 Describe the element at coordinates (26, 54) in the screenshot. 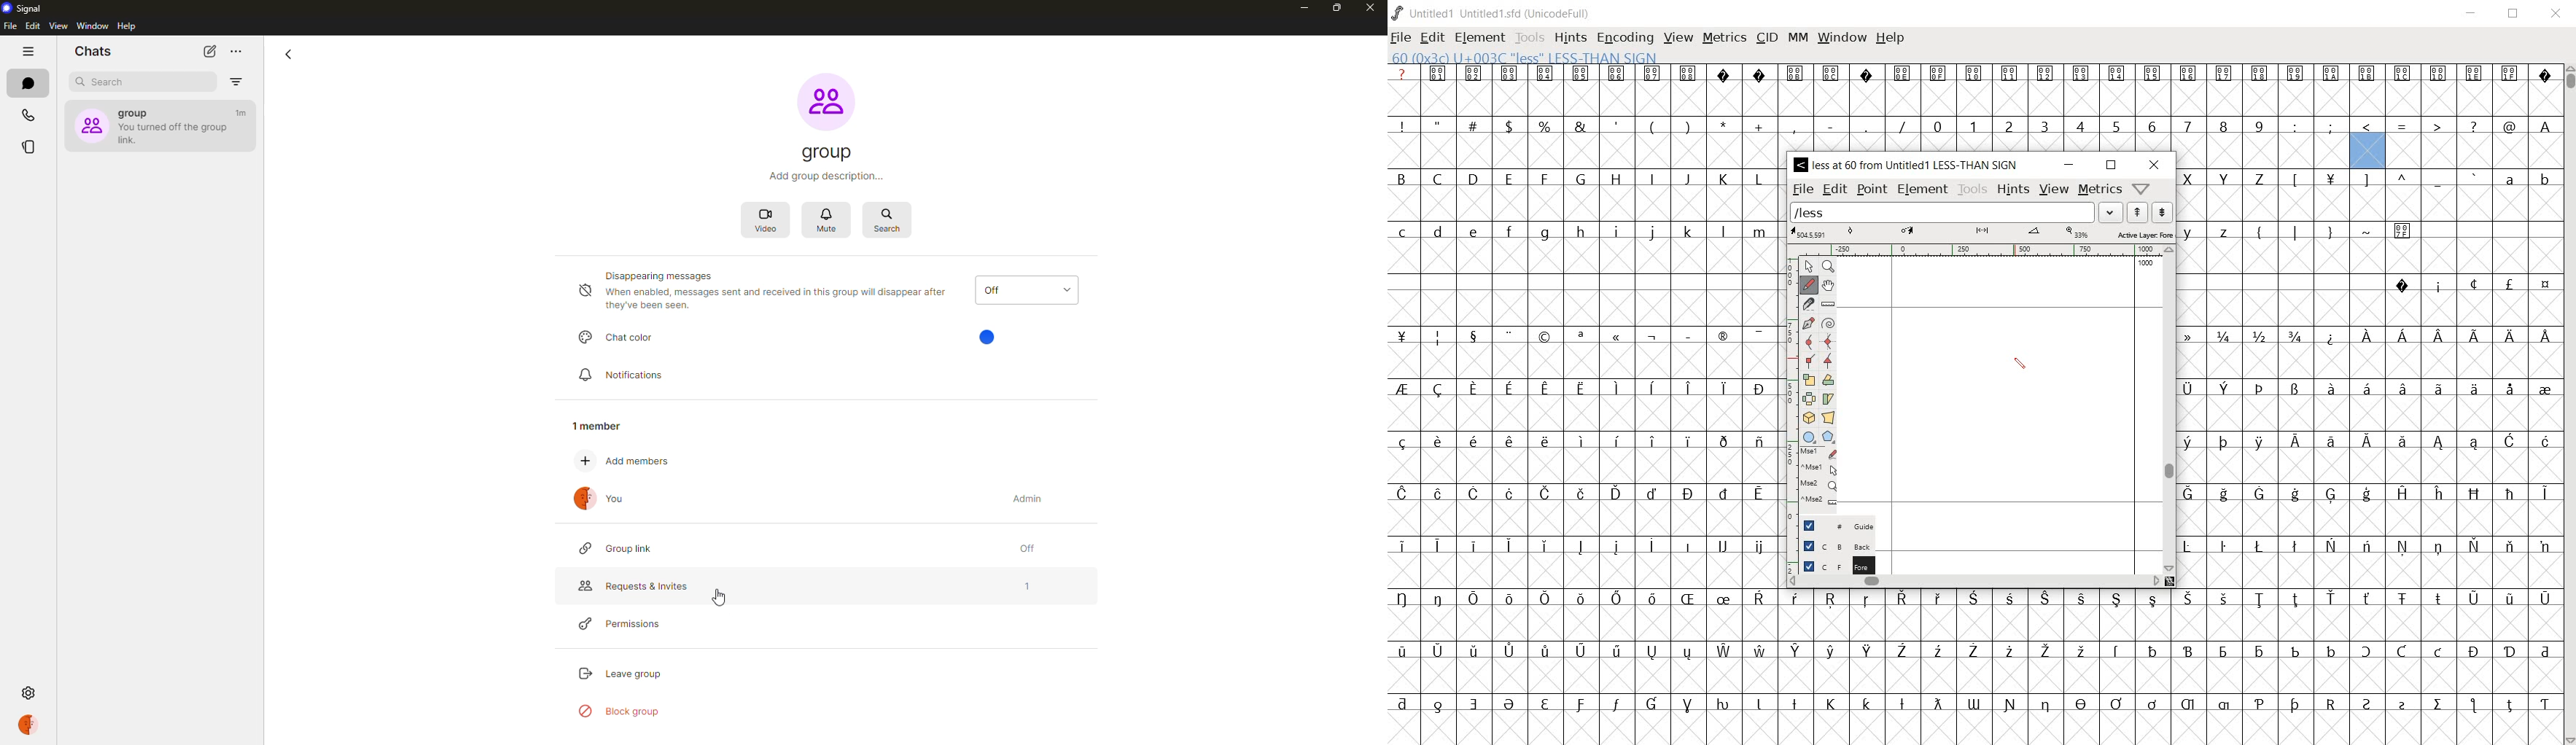

I see `hide tabs` at that location.